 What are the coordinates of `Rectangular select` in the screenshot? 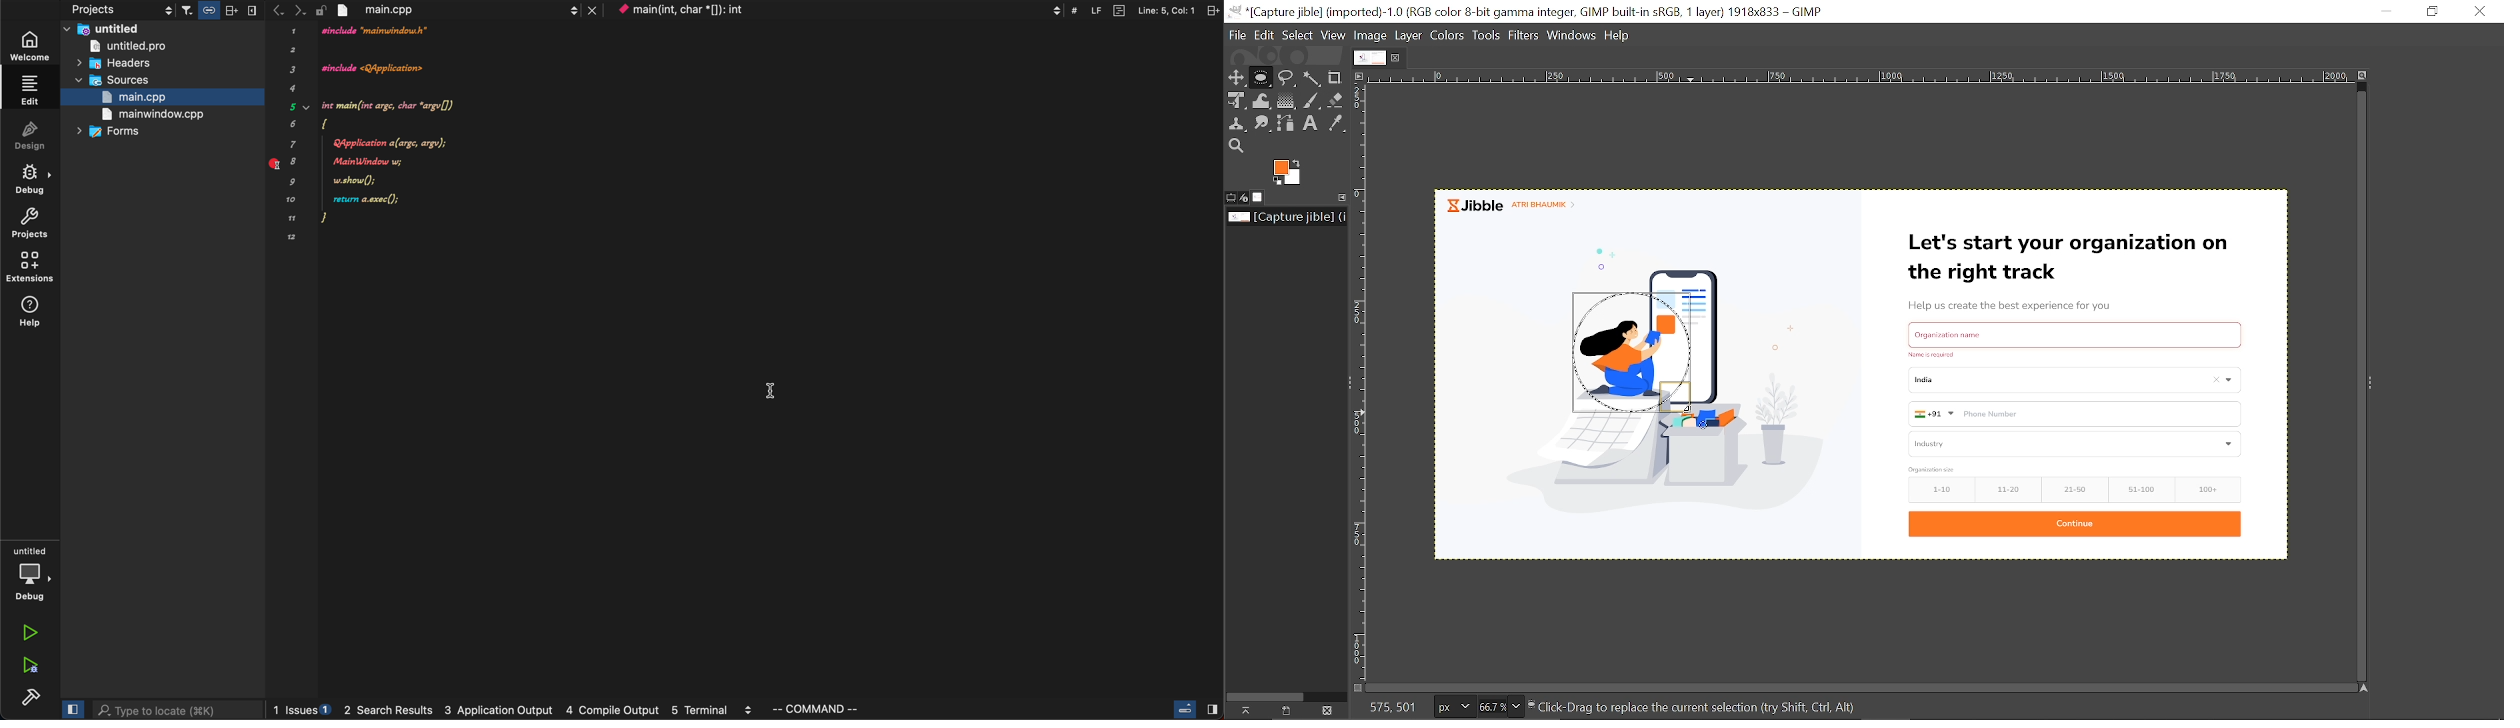 It's located at (1260, 81).